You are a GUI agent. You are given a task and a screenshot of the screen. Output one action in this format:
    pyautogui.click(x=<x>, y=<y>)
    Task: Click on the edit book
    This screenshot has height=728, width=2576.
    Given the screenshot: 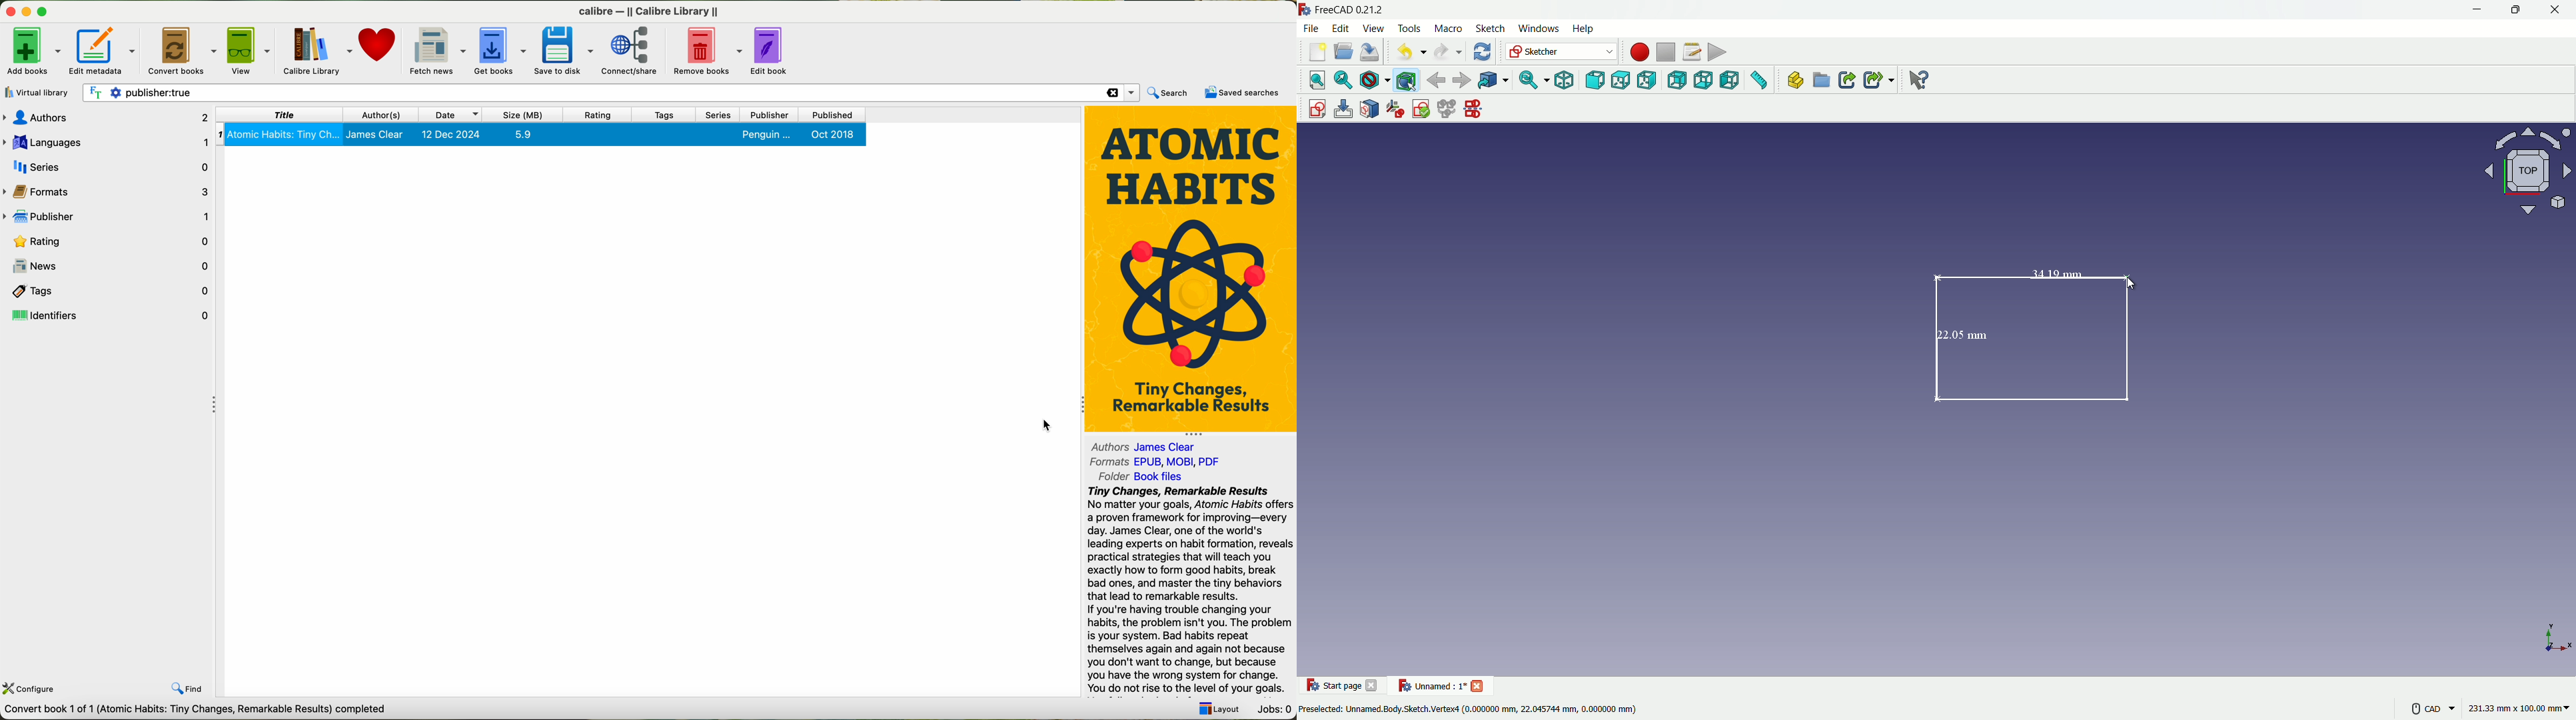 What is the action you would take?
    pyautogui.click(x=769, y=51)
    